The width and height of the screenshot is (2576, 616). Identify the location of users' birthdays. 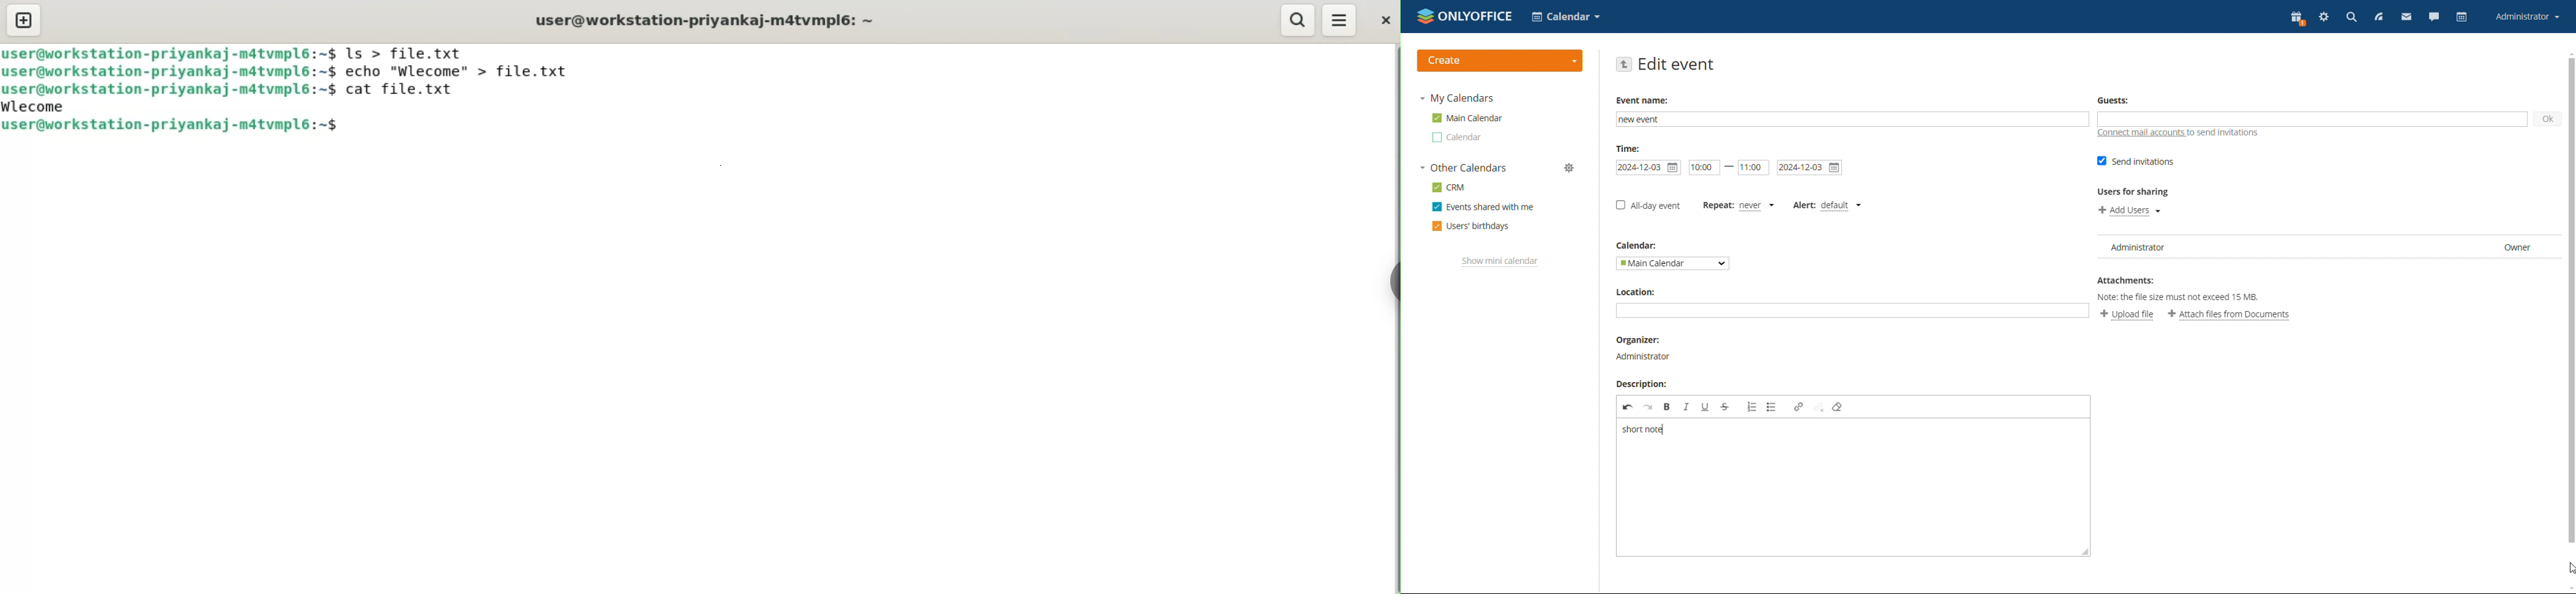
(1471, 227).